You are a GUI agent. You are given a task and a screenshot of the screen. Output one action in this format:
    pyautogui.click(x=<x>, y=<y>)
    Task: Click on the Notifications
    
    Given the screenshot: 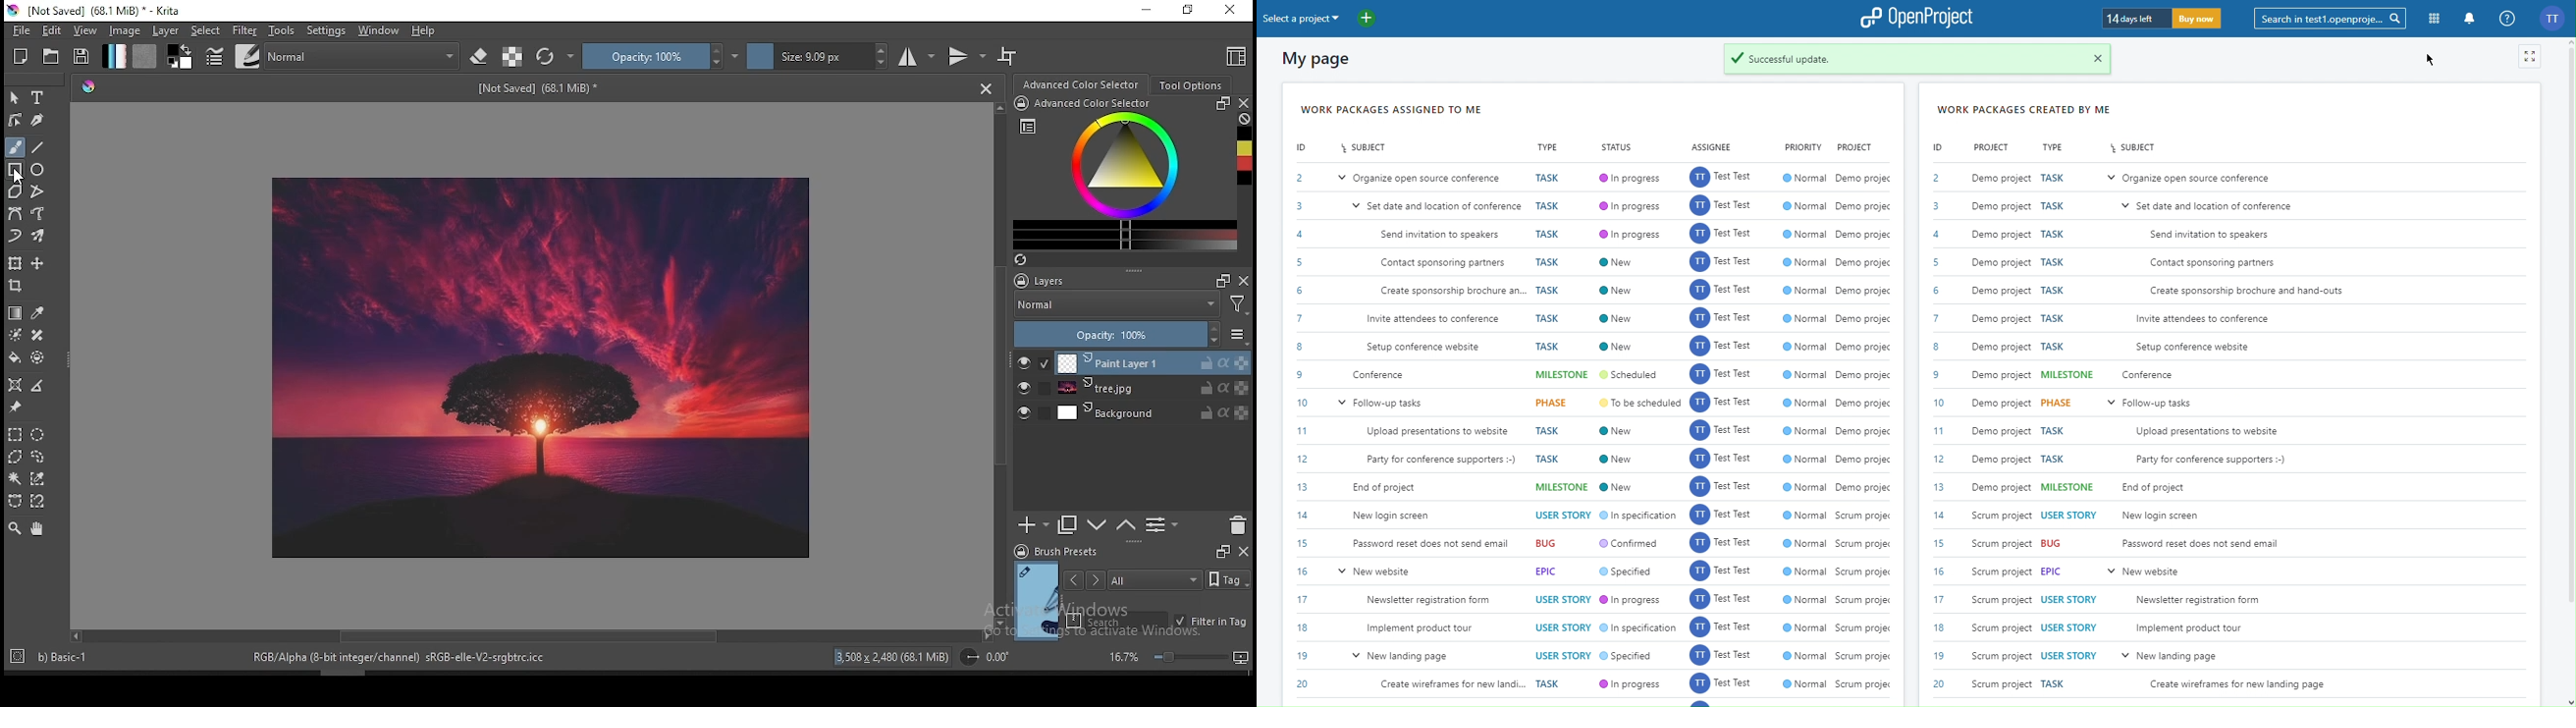 What is the action you would take?
    pyautogui.click(x=2469, y=19)
    